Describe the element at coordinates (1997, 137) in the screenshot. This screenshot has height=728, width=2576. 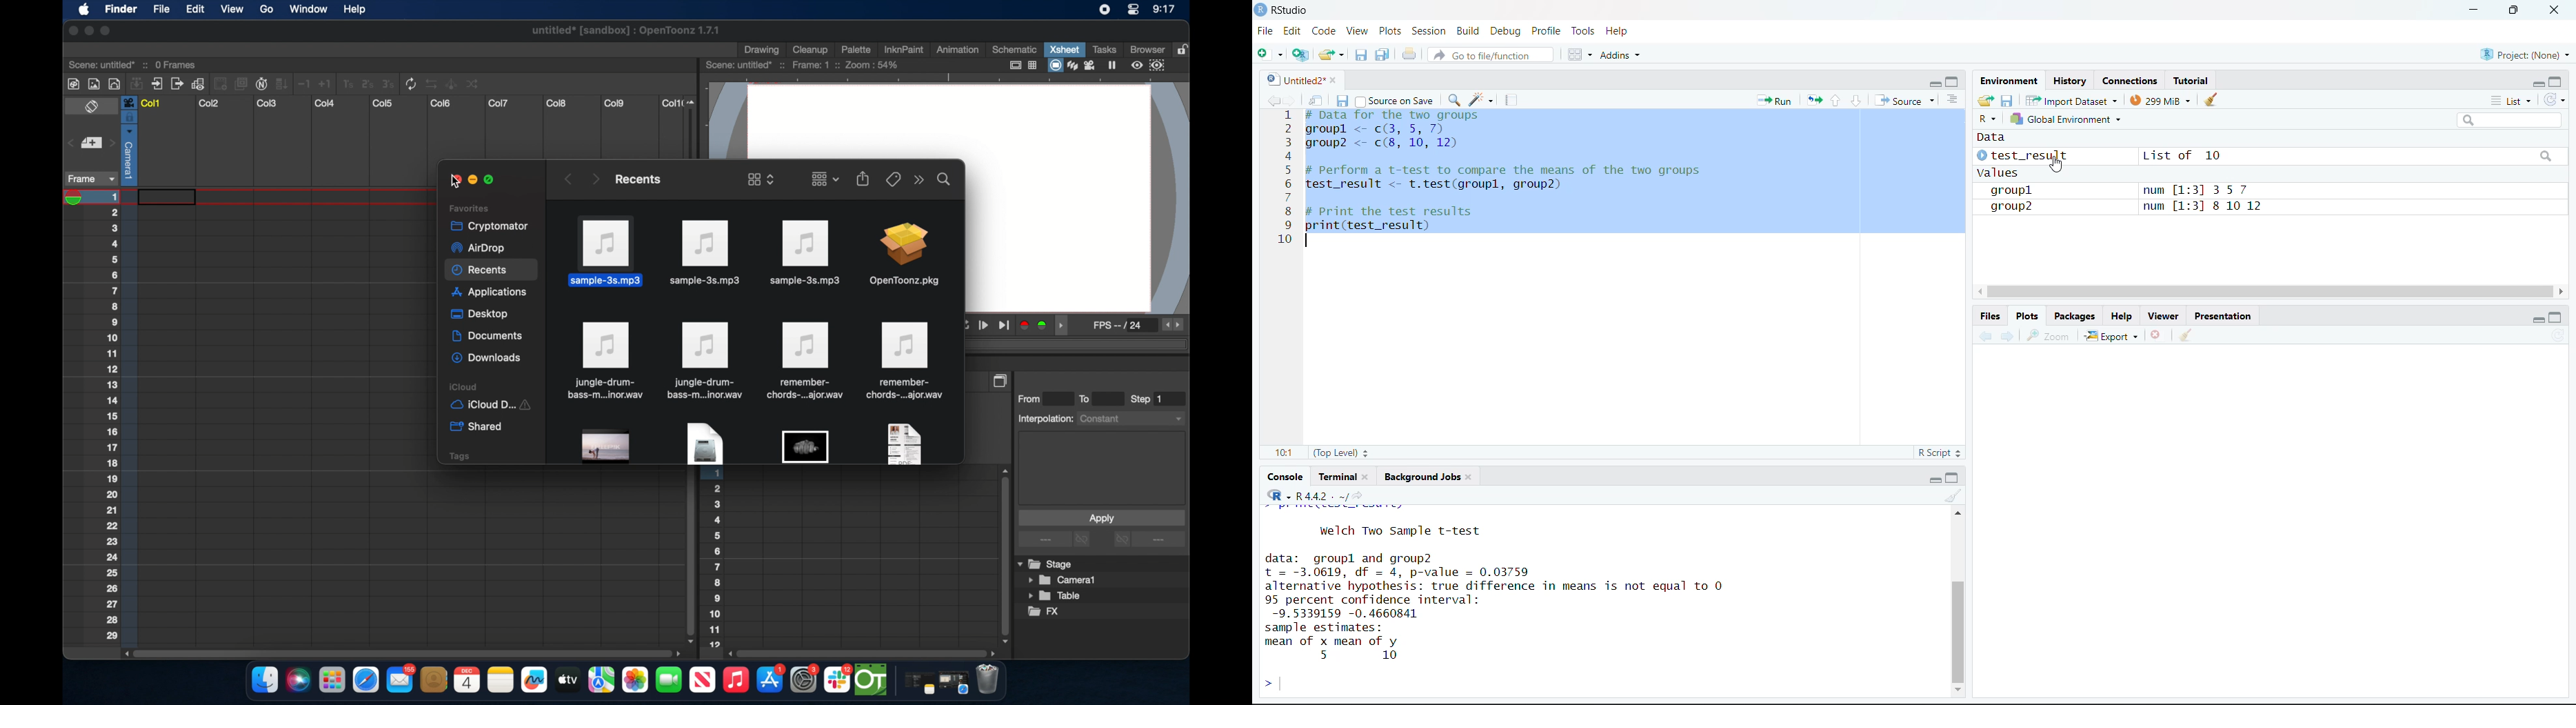
I see `Data` at that location.